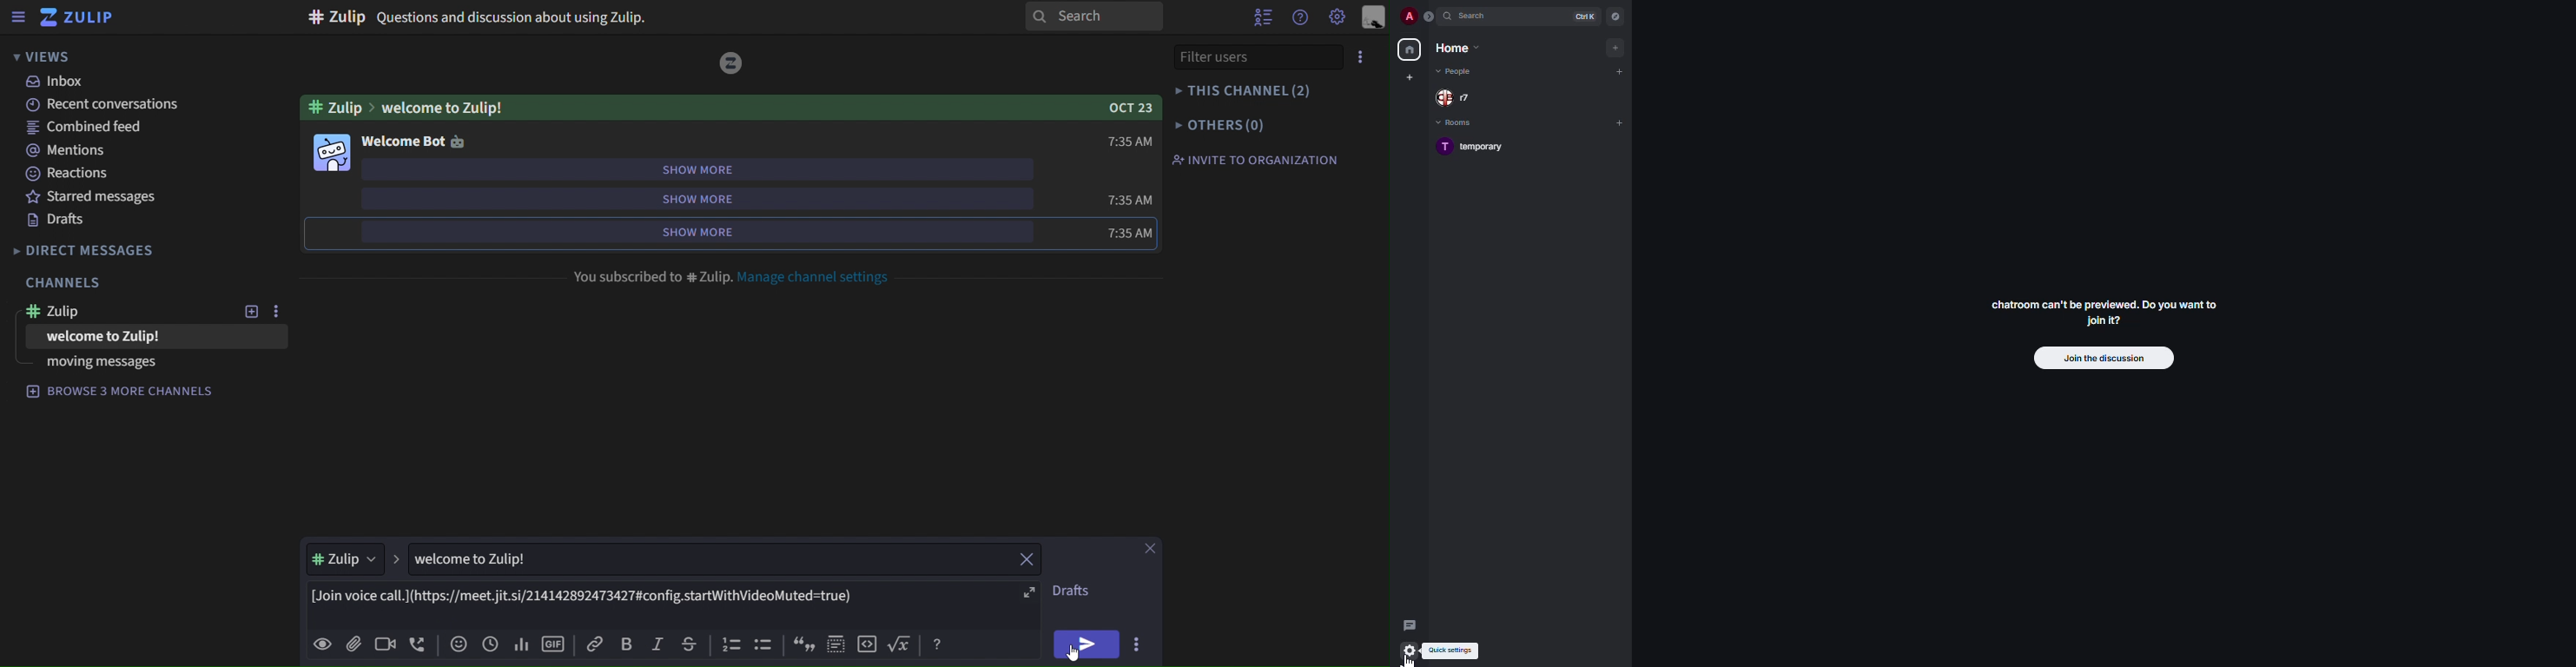  What do you see at coordinates (1069, 591) in the screenshot?
I see `drafts` at bounding box center [1069, 591].